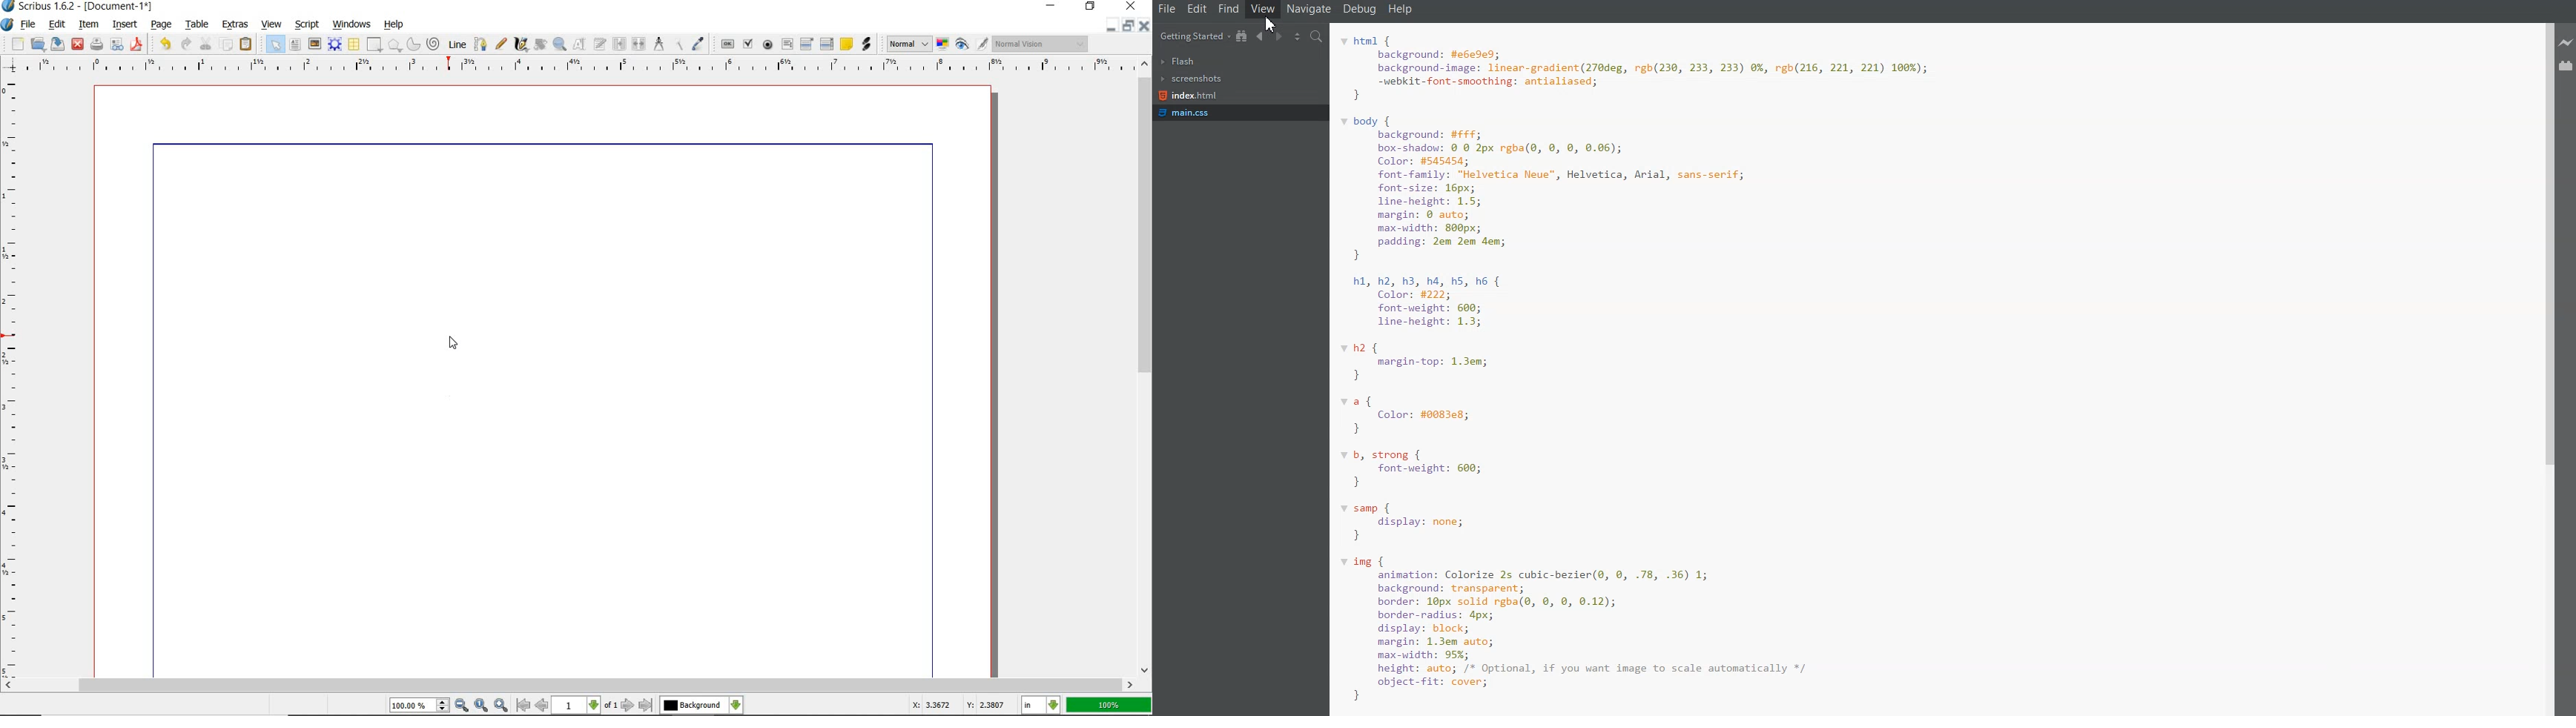 This screenshot has width=2576, height=728. What do you see at coordinates (32, 23) in the screenshot?
I see `file` at bounding box center [32, 23].